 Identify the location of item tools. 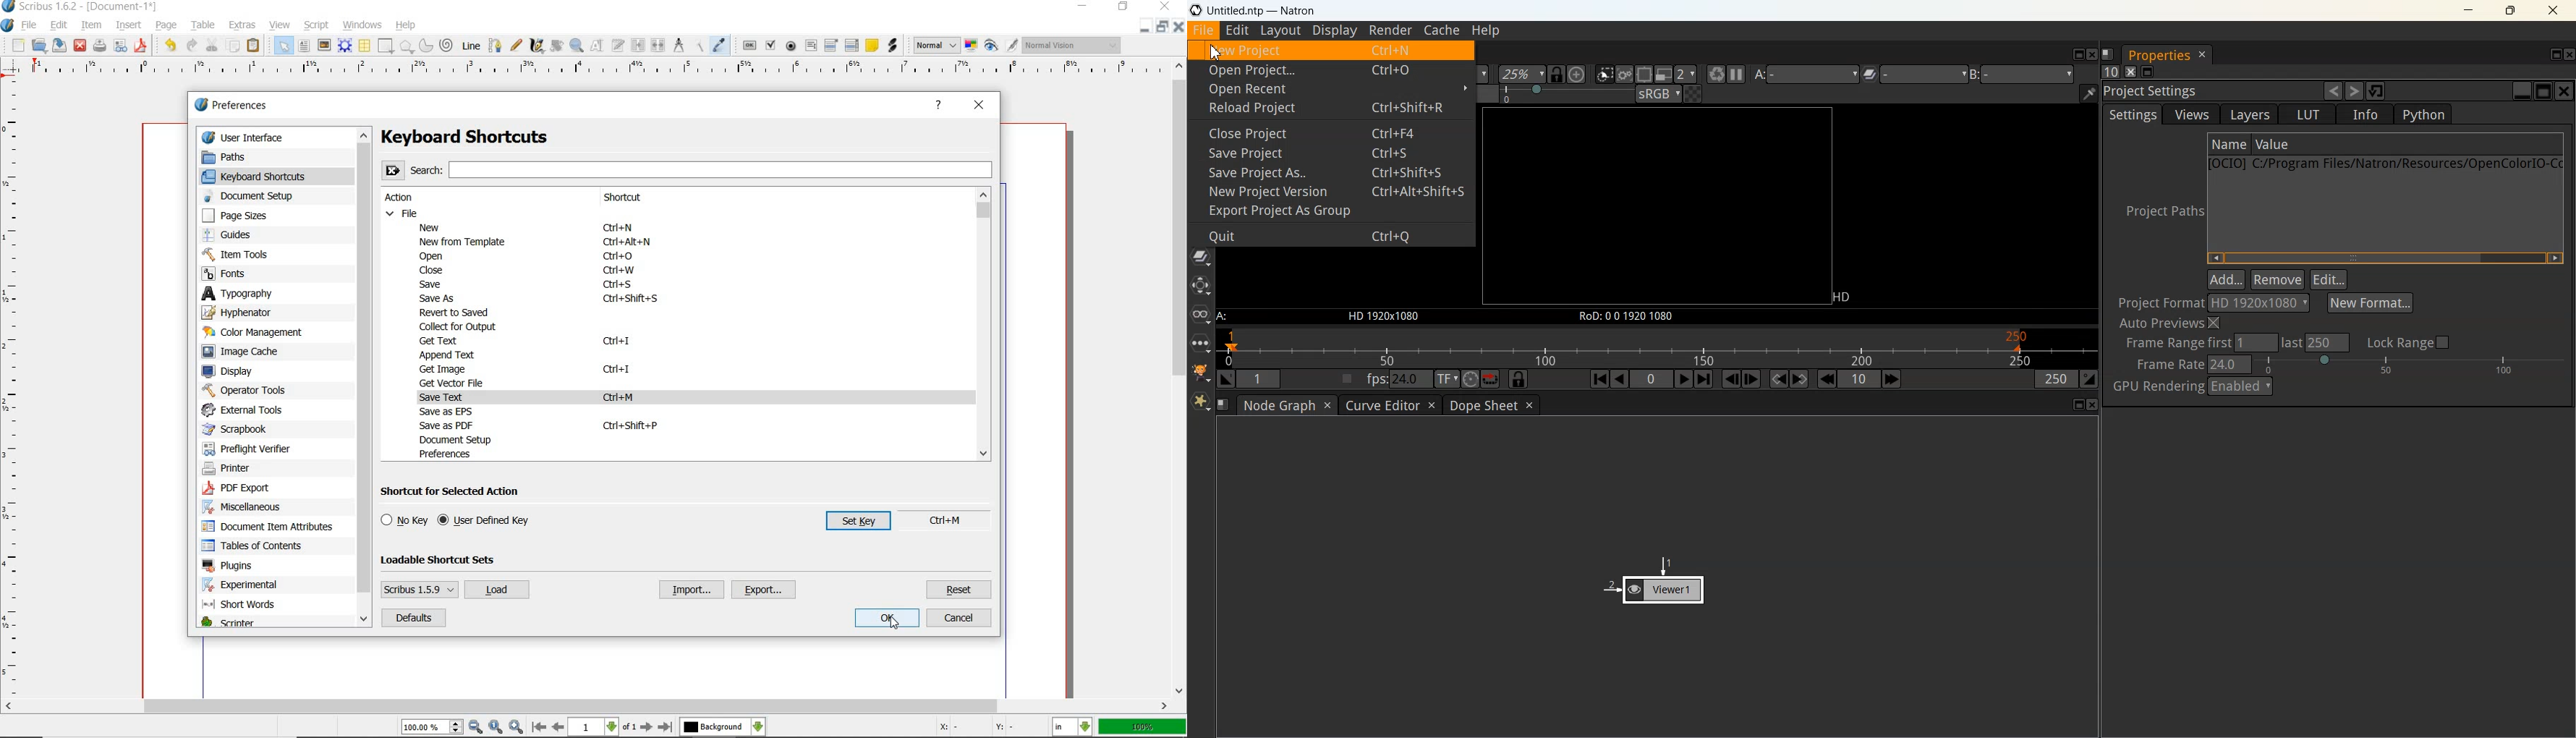
(248, 254).